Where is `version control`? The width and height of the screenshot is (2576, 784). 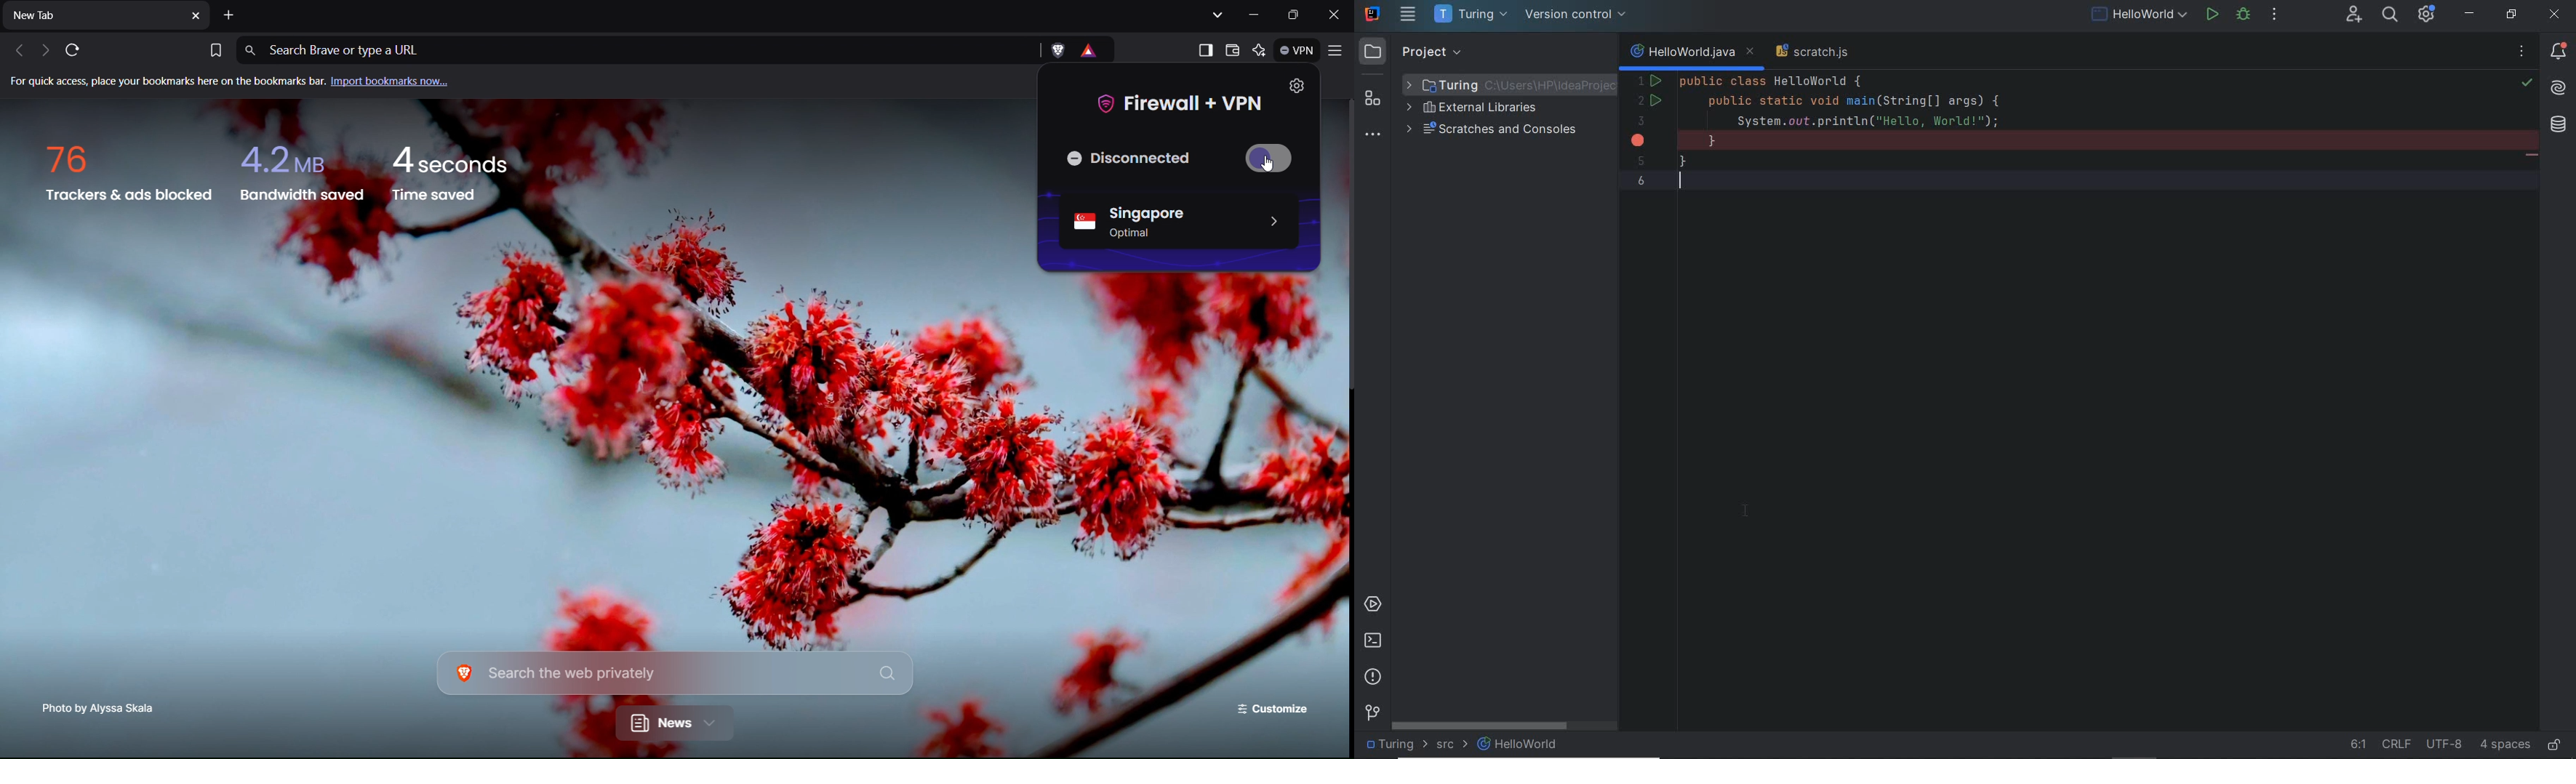 version control is located at coordinates (1577, 16).